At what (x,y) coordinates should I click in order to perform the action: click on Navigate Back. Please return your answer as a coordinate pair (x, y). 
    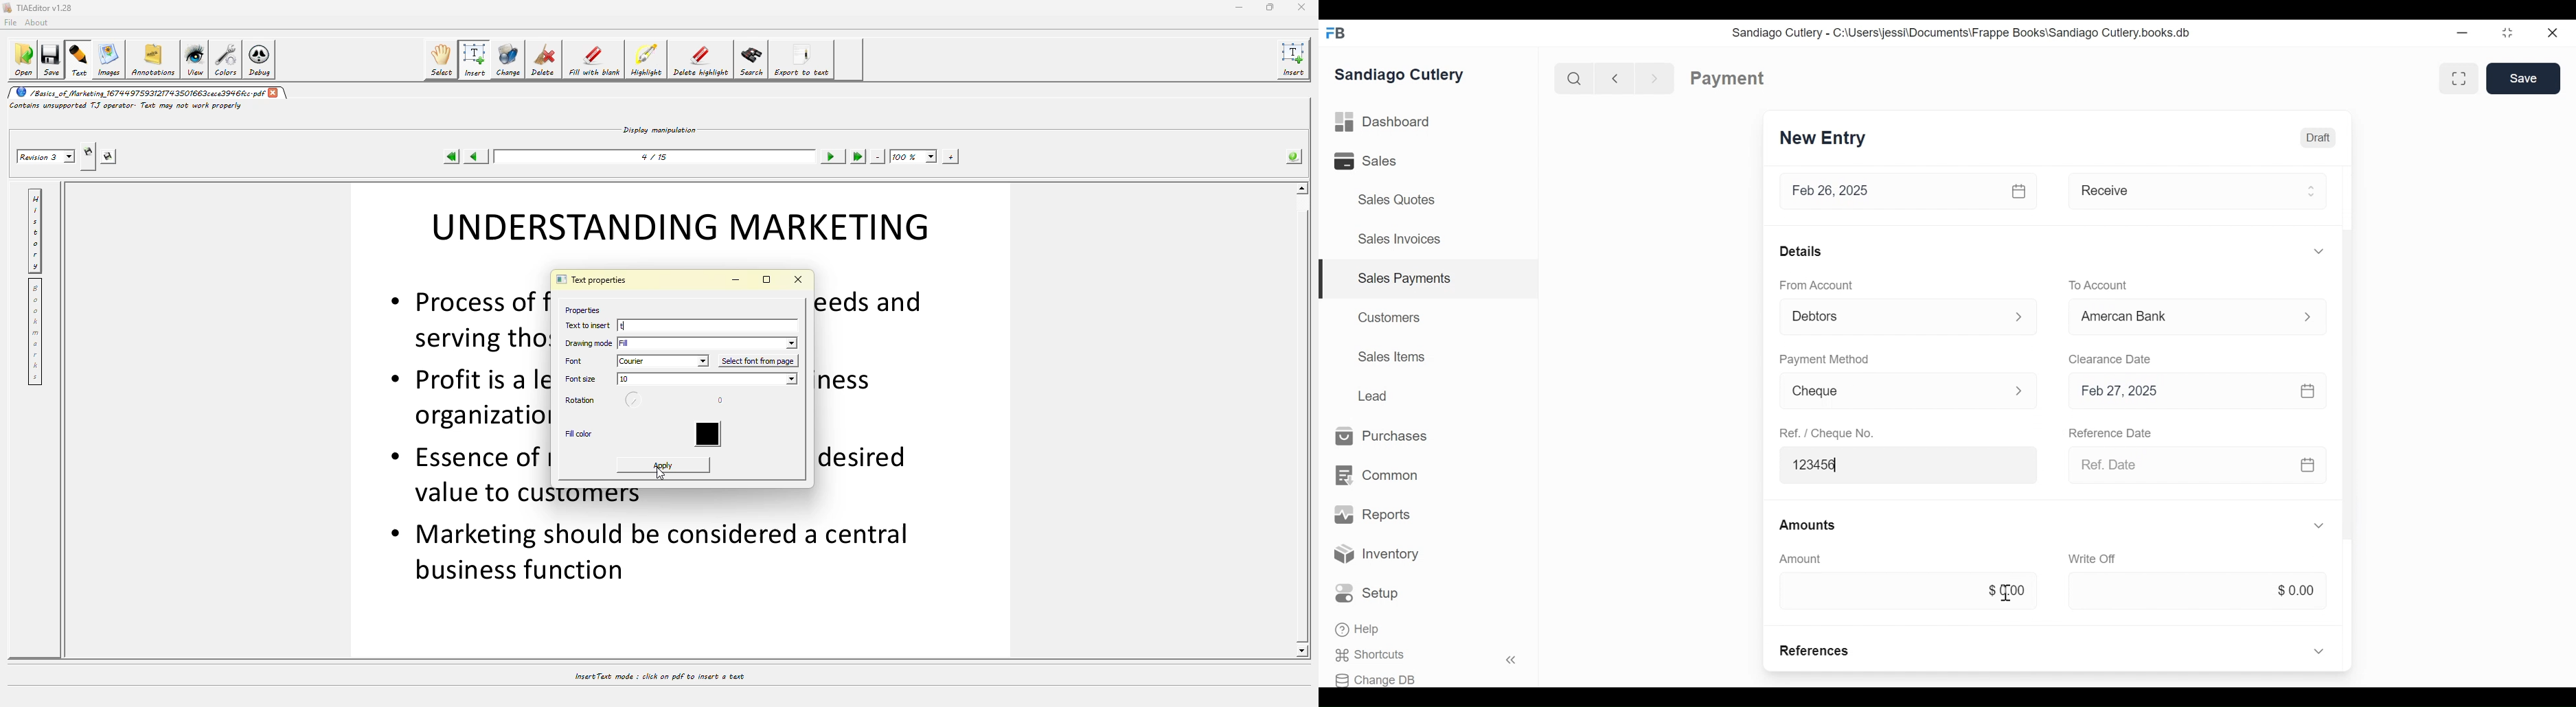
    Looking at the image, I should click on (1612, 78).